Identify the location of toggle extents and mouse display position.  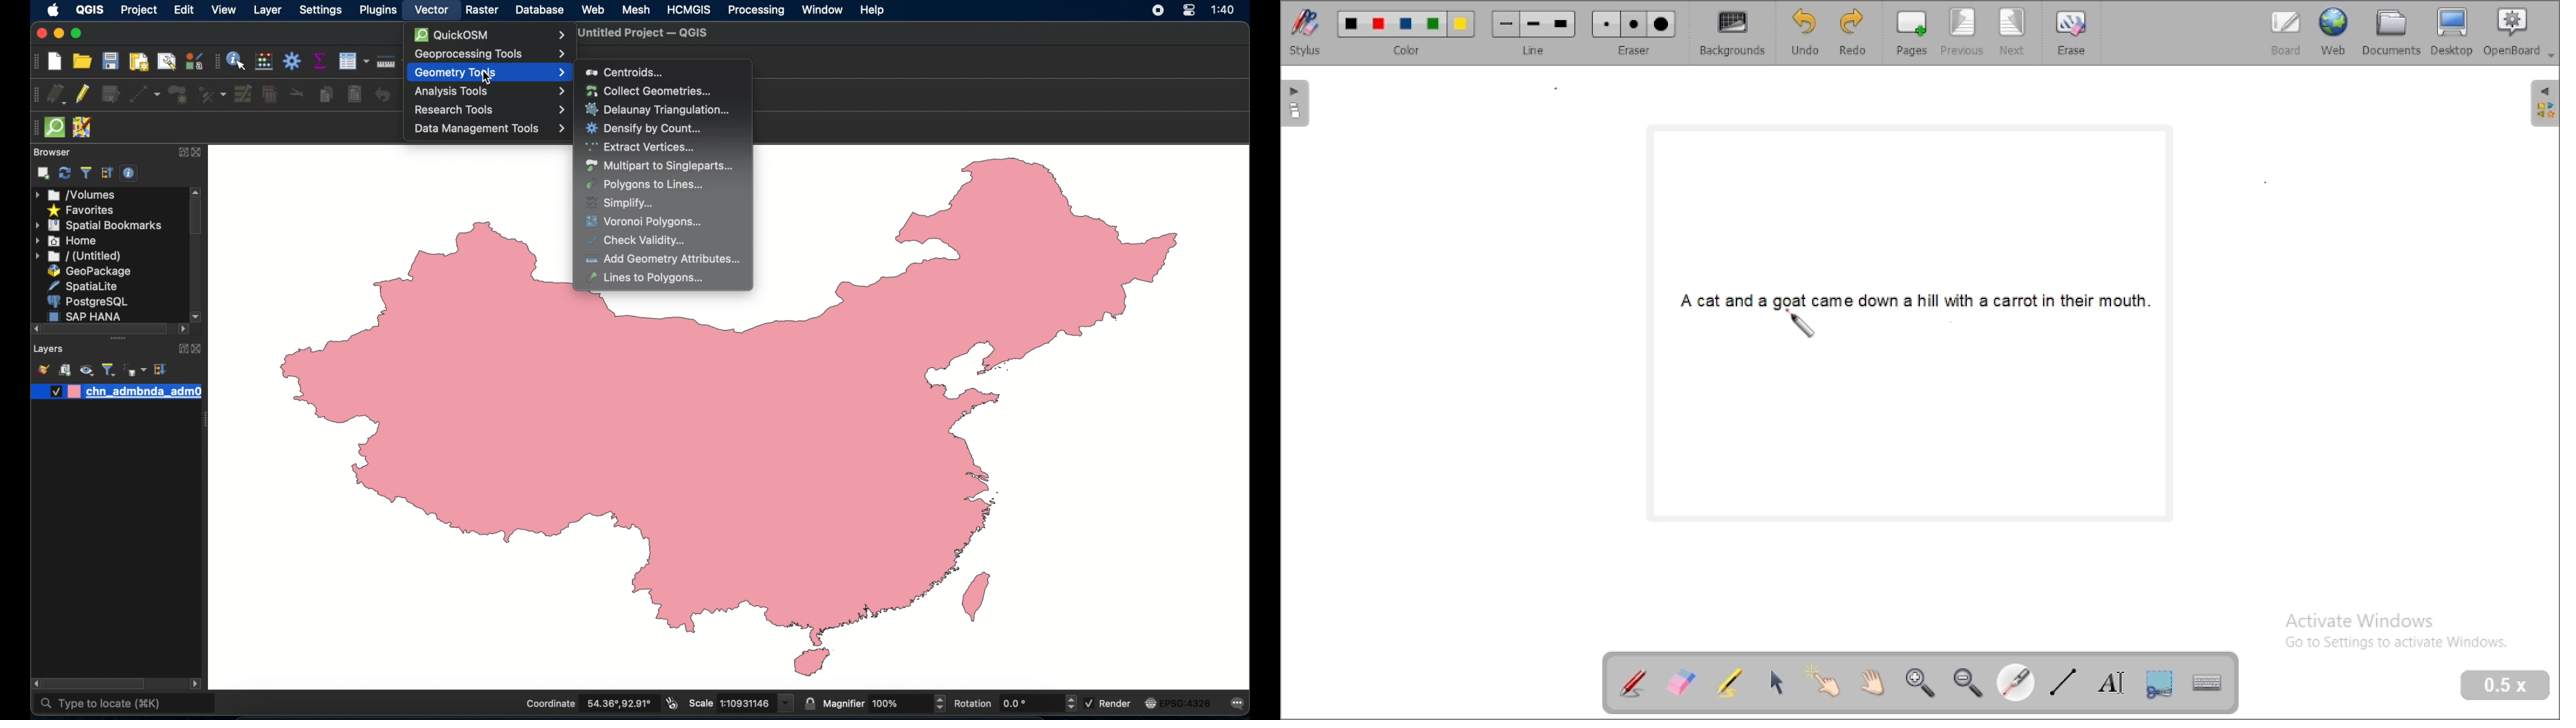
(672, 703).